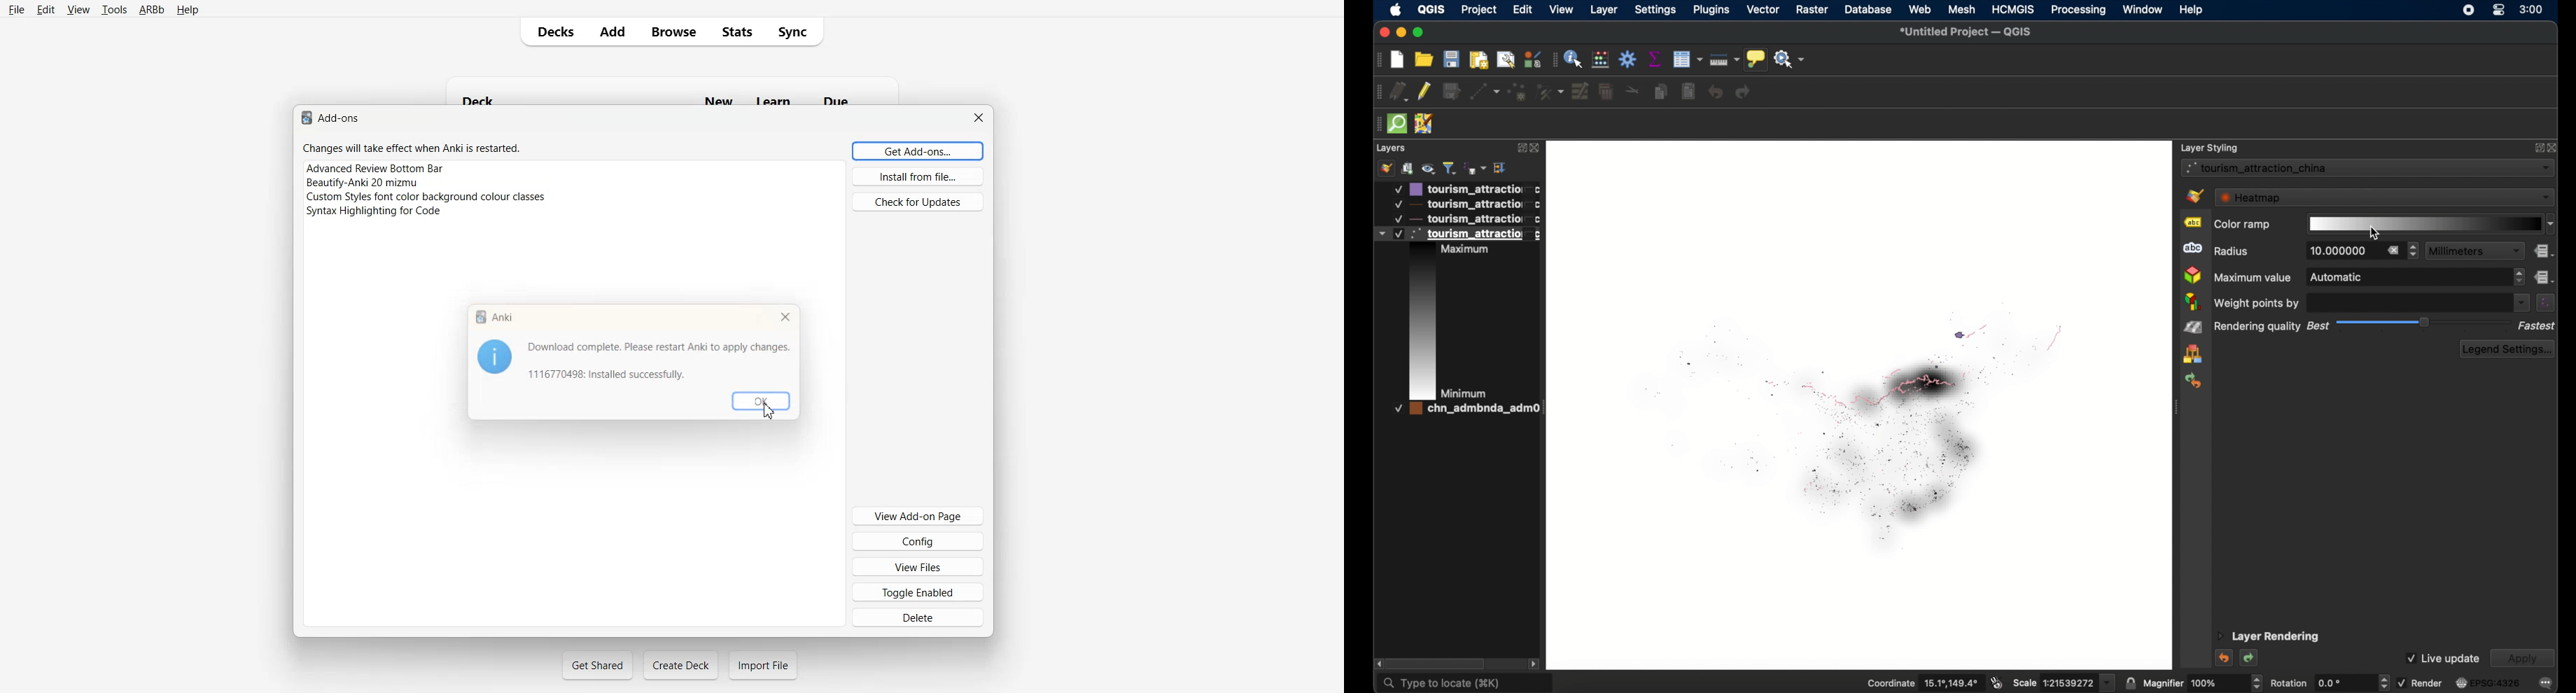 Image resolution: width=2576 pixels, height=700 pixels. Describe the element at coordinates (918, 566) in the screenshot. I see `View Files` at that location.